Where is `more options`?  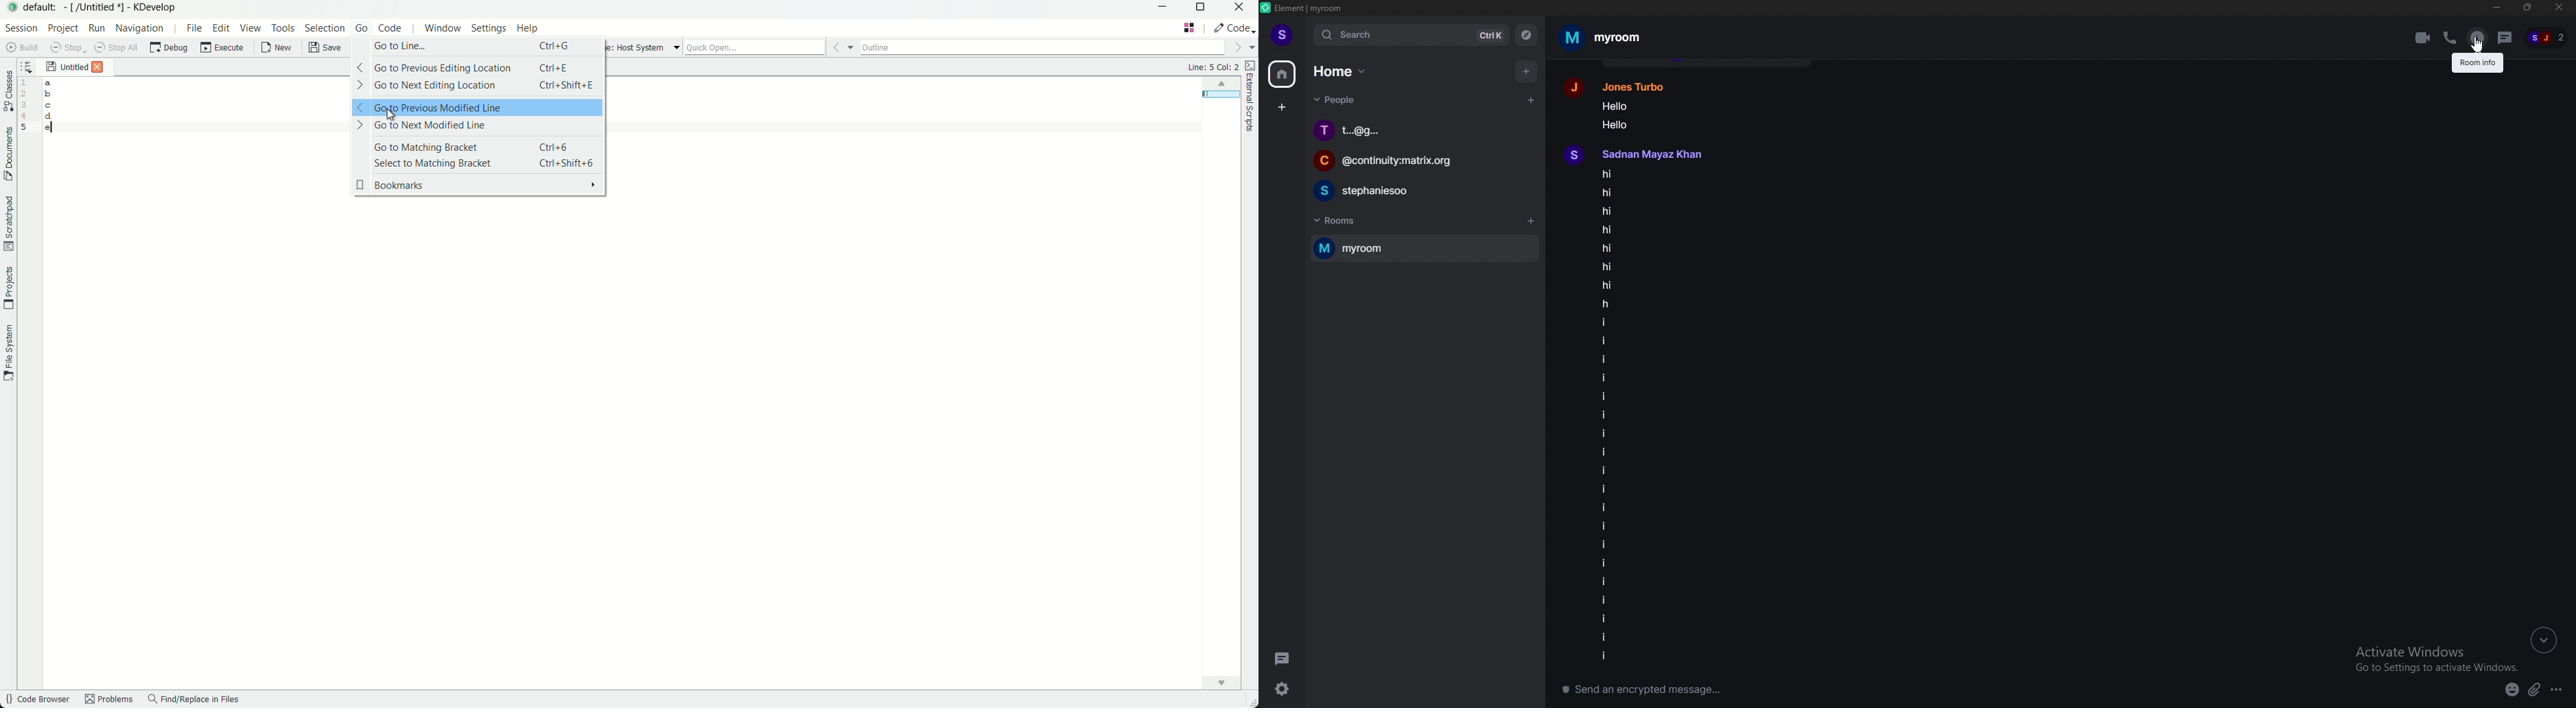
more options is located at coordinates (2559, 690).